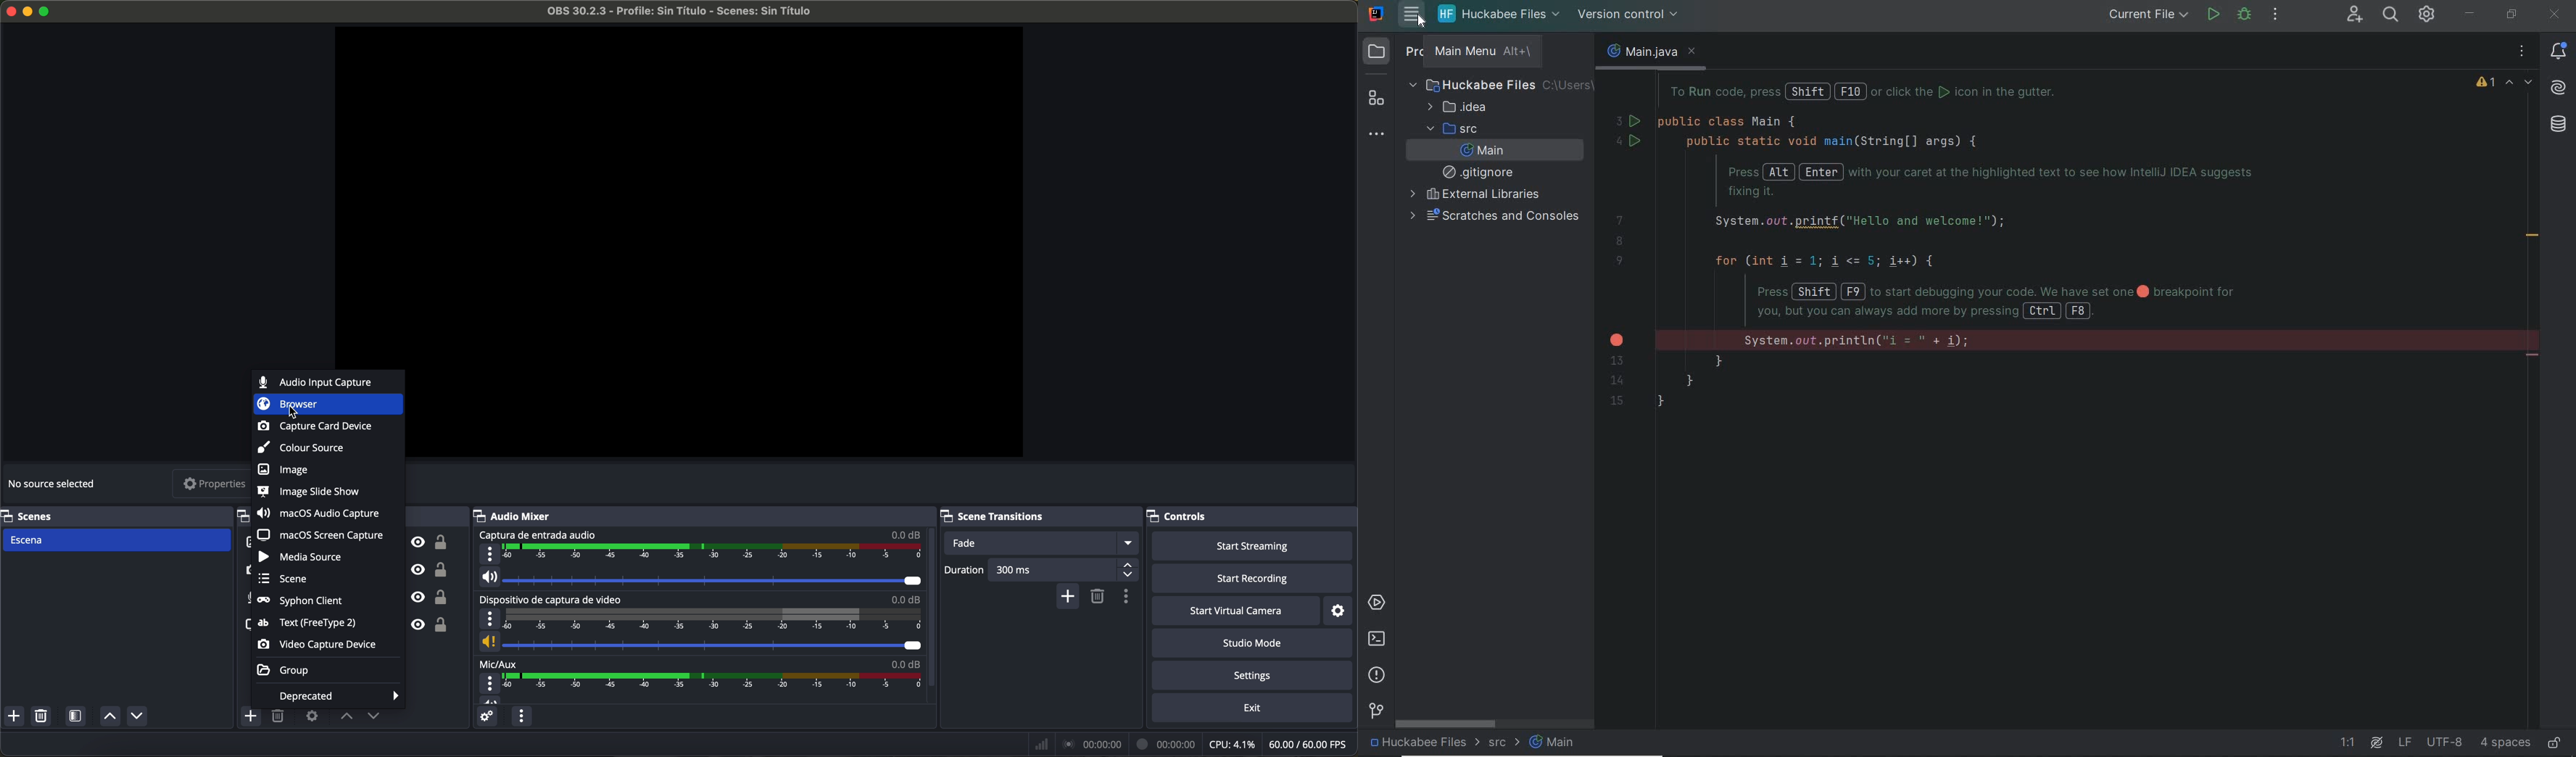 The height and width of the screenshot is (784, 2576). Describe the element at coordinates (320, 514) in the screenshot. I see `macOS audio capture` at that location.